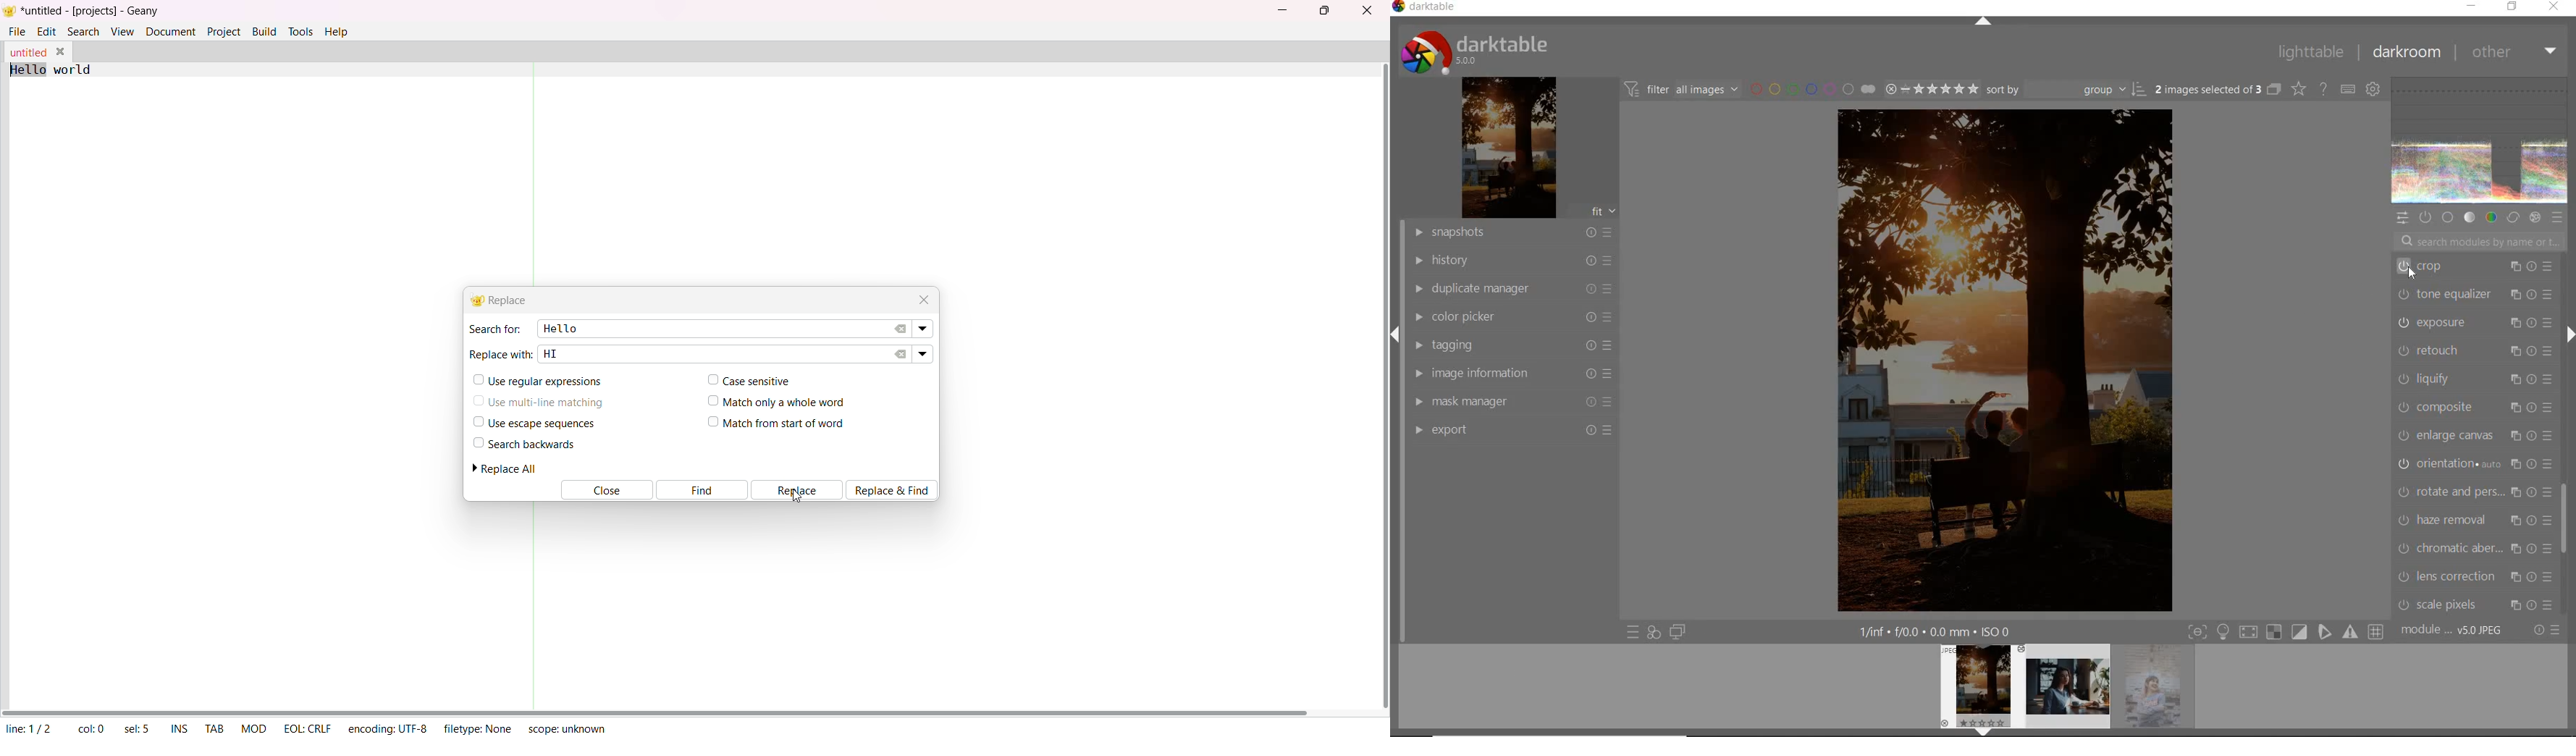  Describe the element at coordinates (2374, 88) in the screenshot. I see `show global preference` at that location.